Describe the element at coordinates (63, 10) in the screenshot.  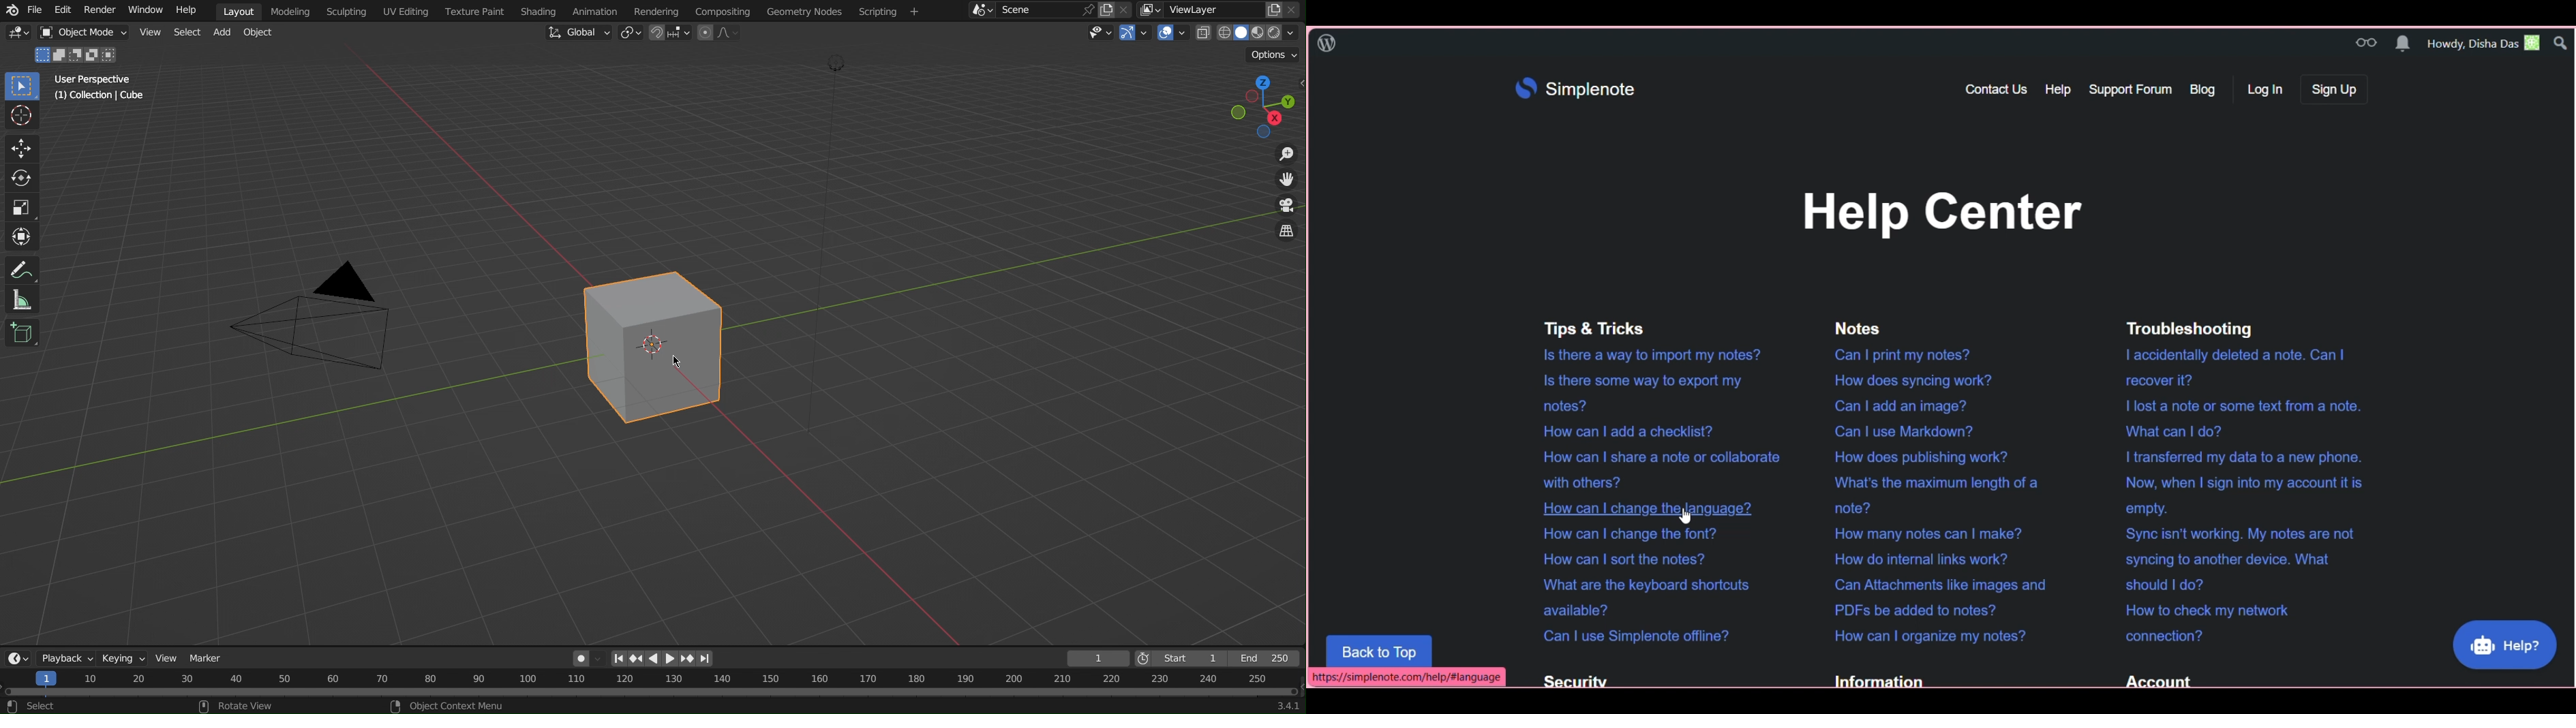
I see `Edit` at that location.